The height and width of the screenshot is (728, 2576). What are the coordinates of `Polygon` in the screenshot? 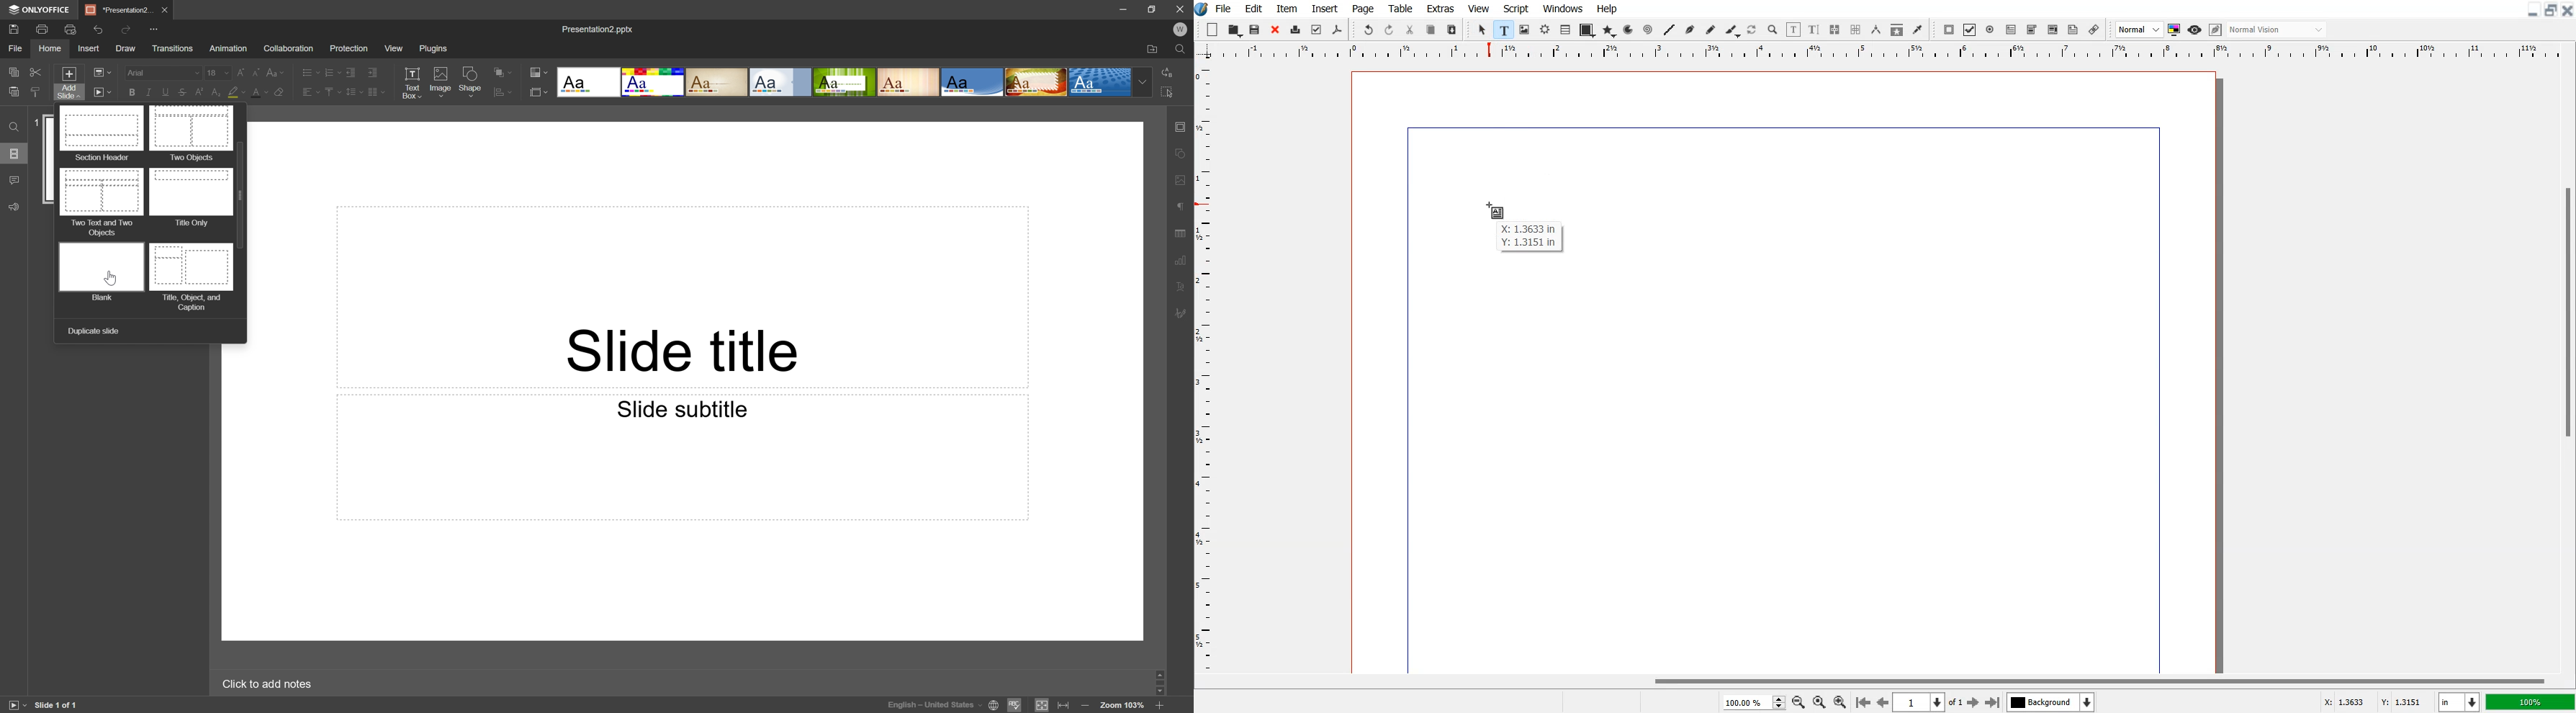 It's located at (1609, 30).